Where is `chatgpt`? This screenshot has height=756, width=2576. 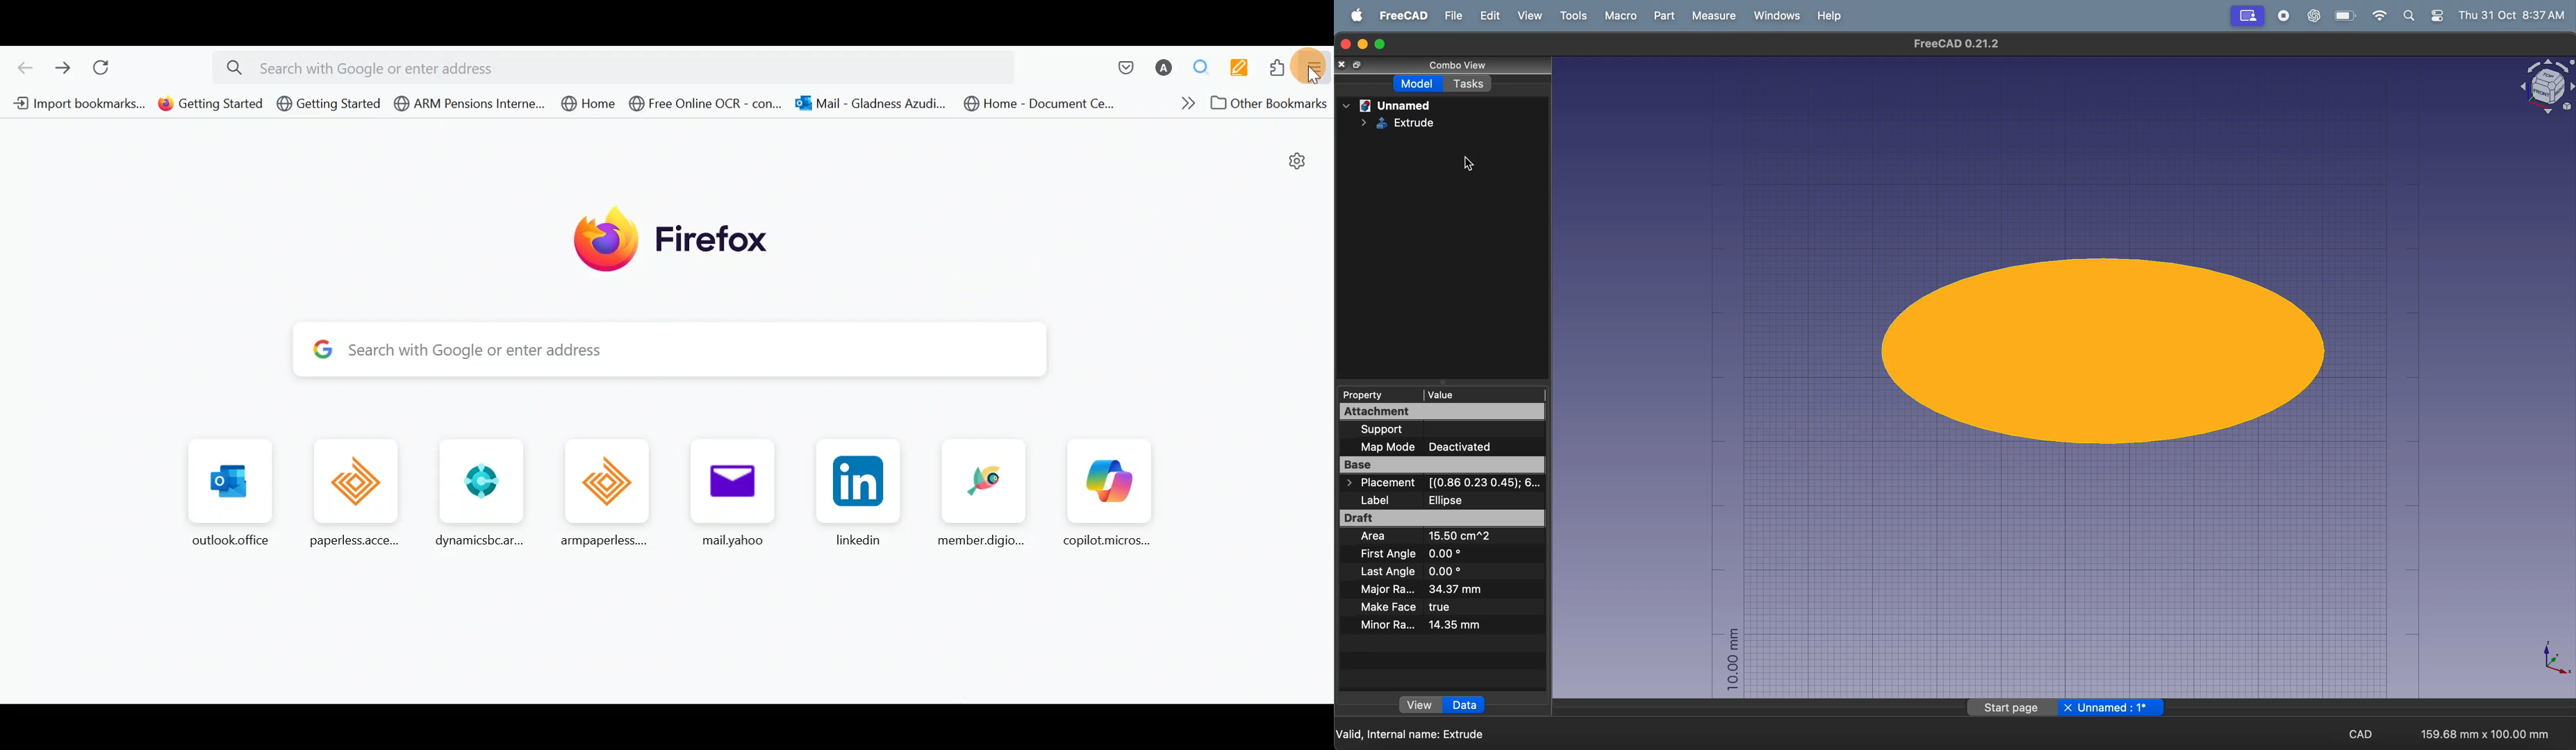
chatgpt is located at coordinates (2309, 16).